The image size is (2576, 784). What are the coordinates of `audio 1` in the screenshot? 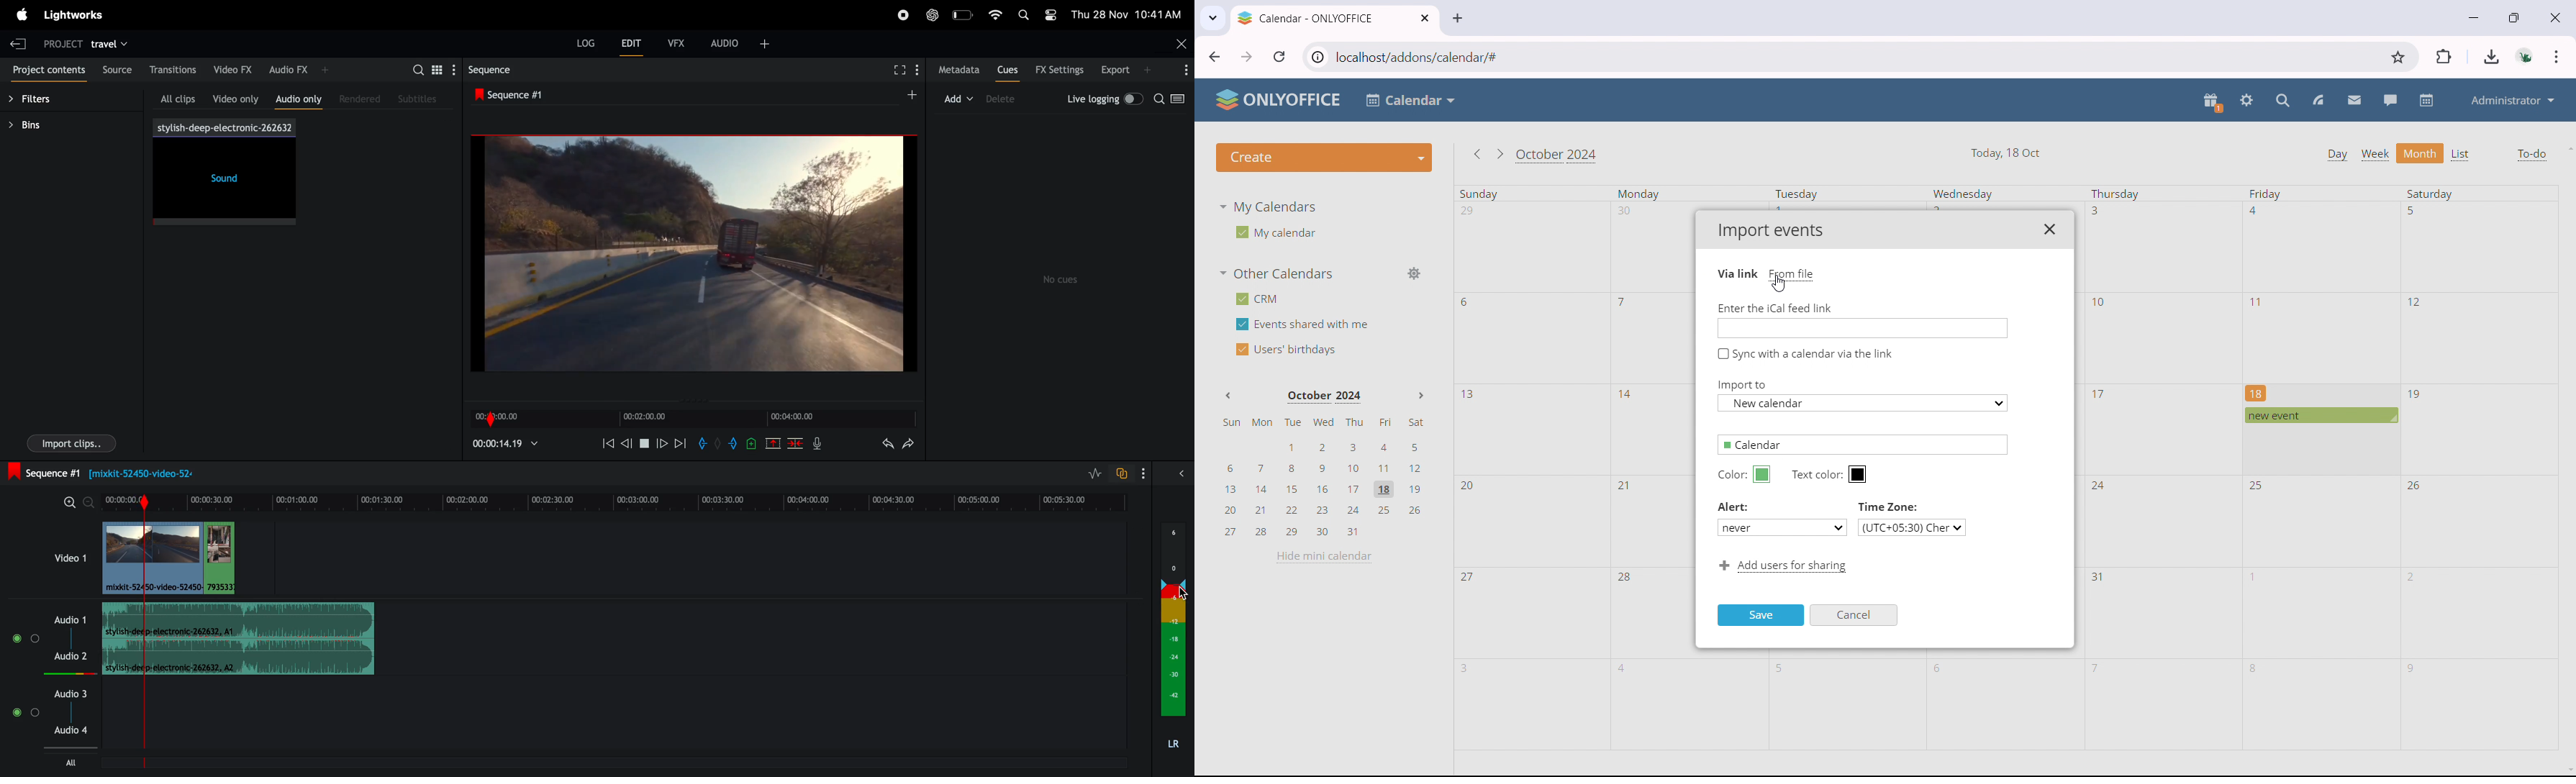 It's located at (72, 620).